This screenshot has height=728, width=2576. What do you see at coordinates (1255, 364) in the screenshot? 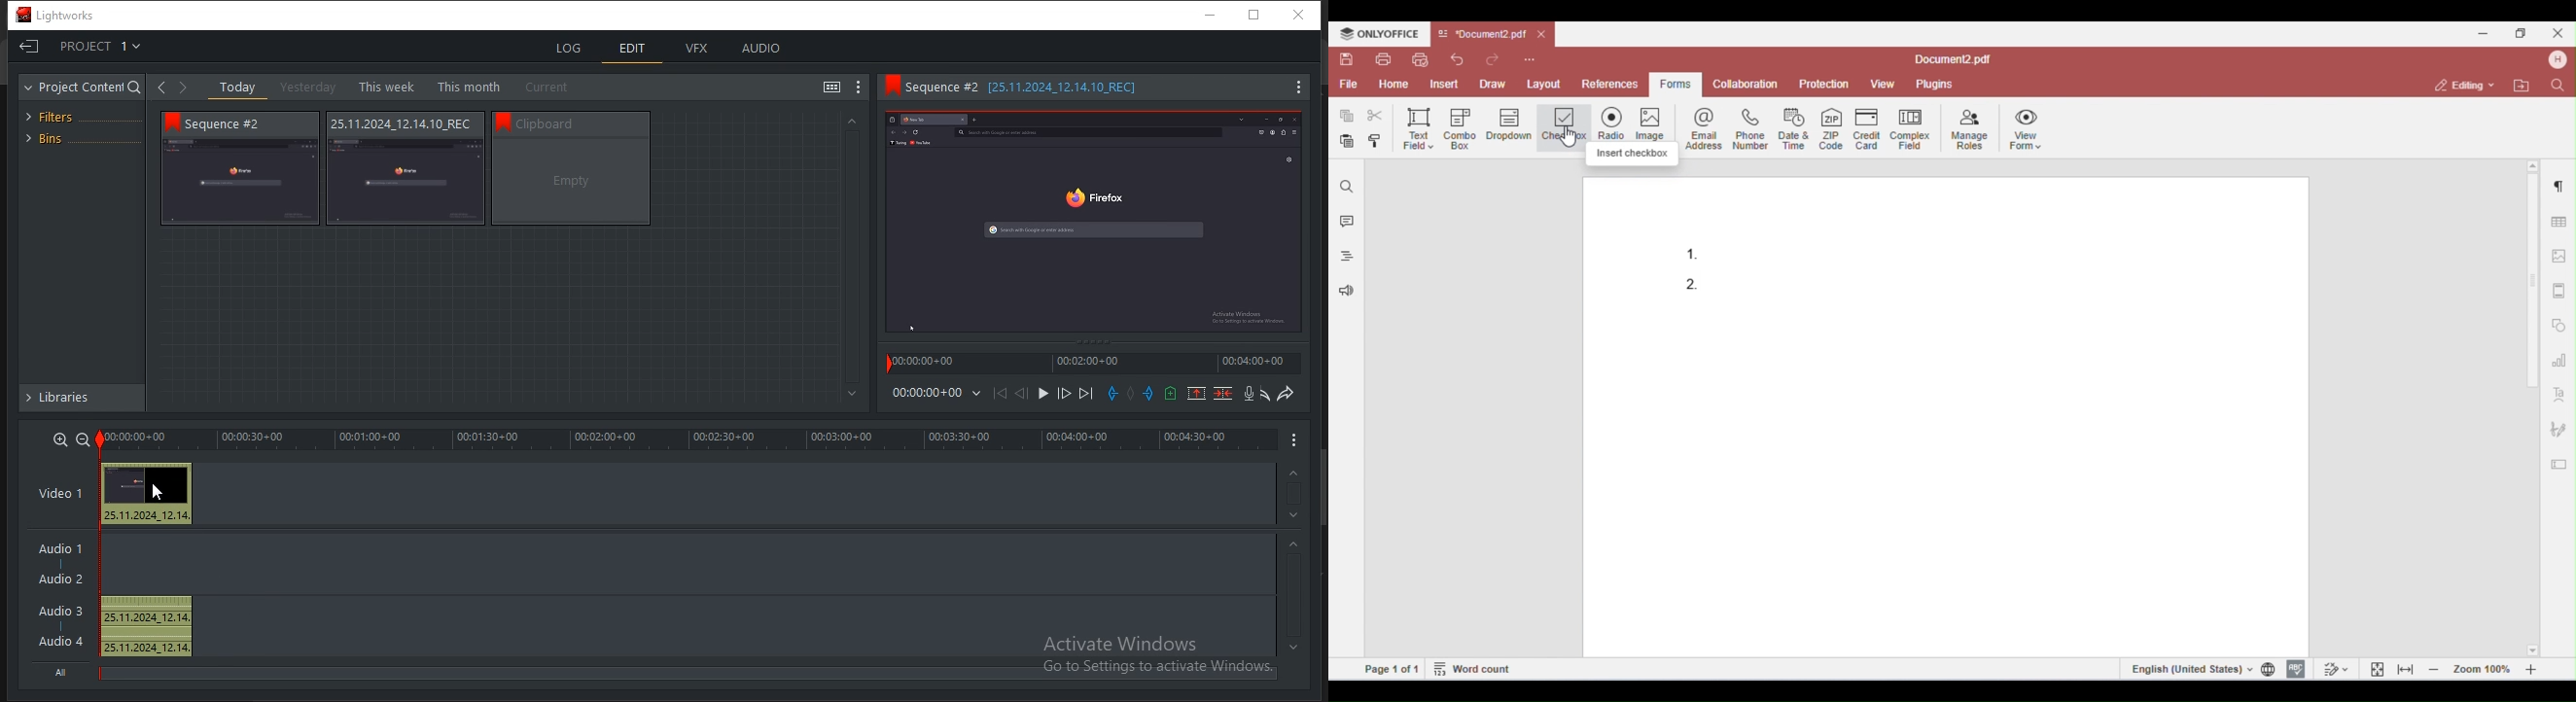
I see `time stamp` at bounding box center [1255, 364].